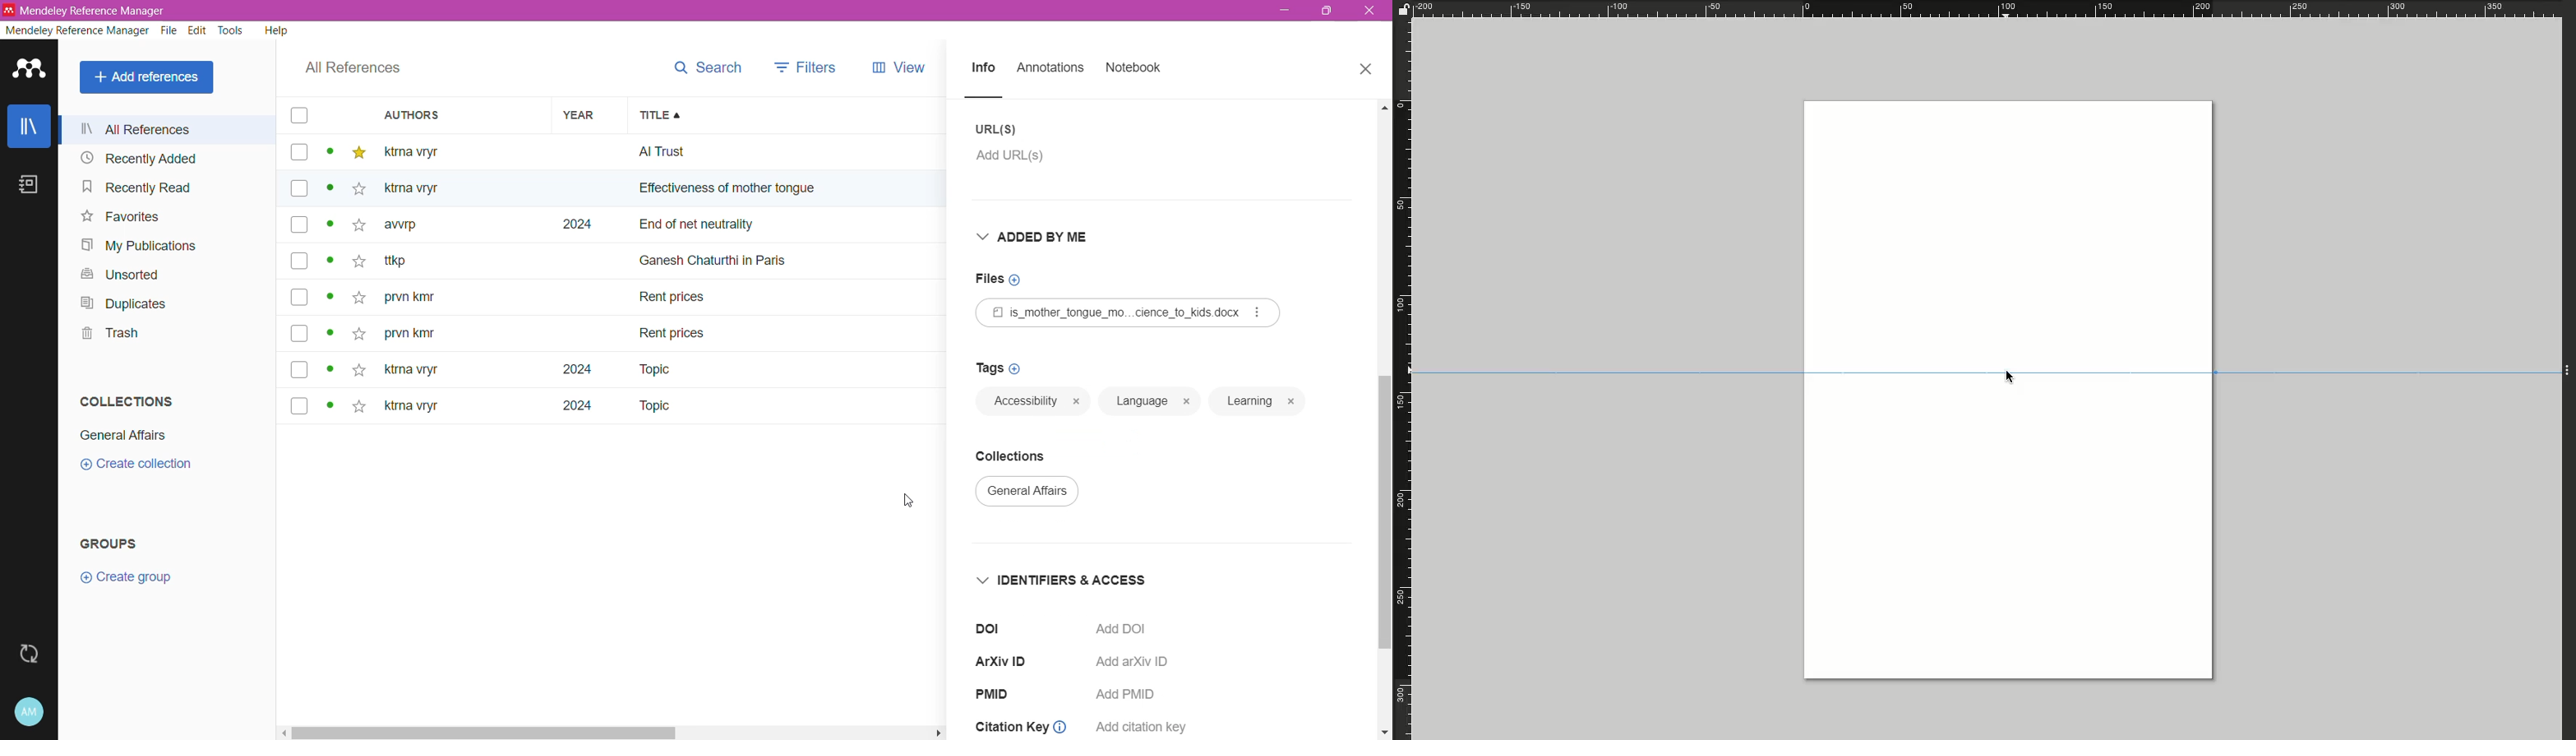  What do you see at coordinates (1042, 237) in the screenshot?
I see `Added By Me` at bounding box center [1042, 237].